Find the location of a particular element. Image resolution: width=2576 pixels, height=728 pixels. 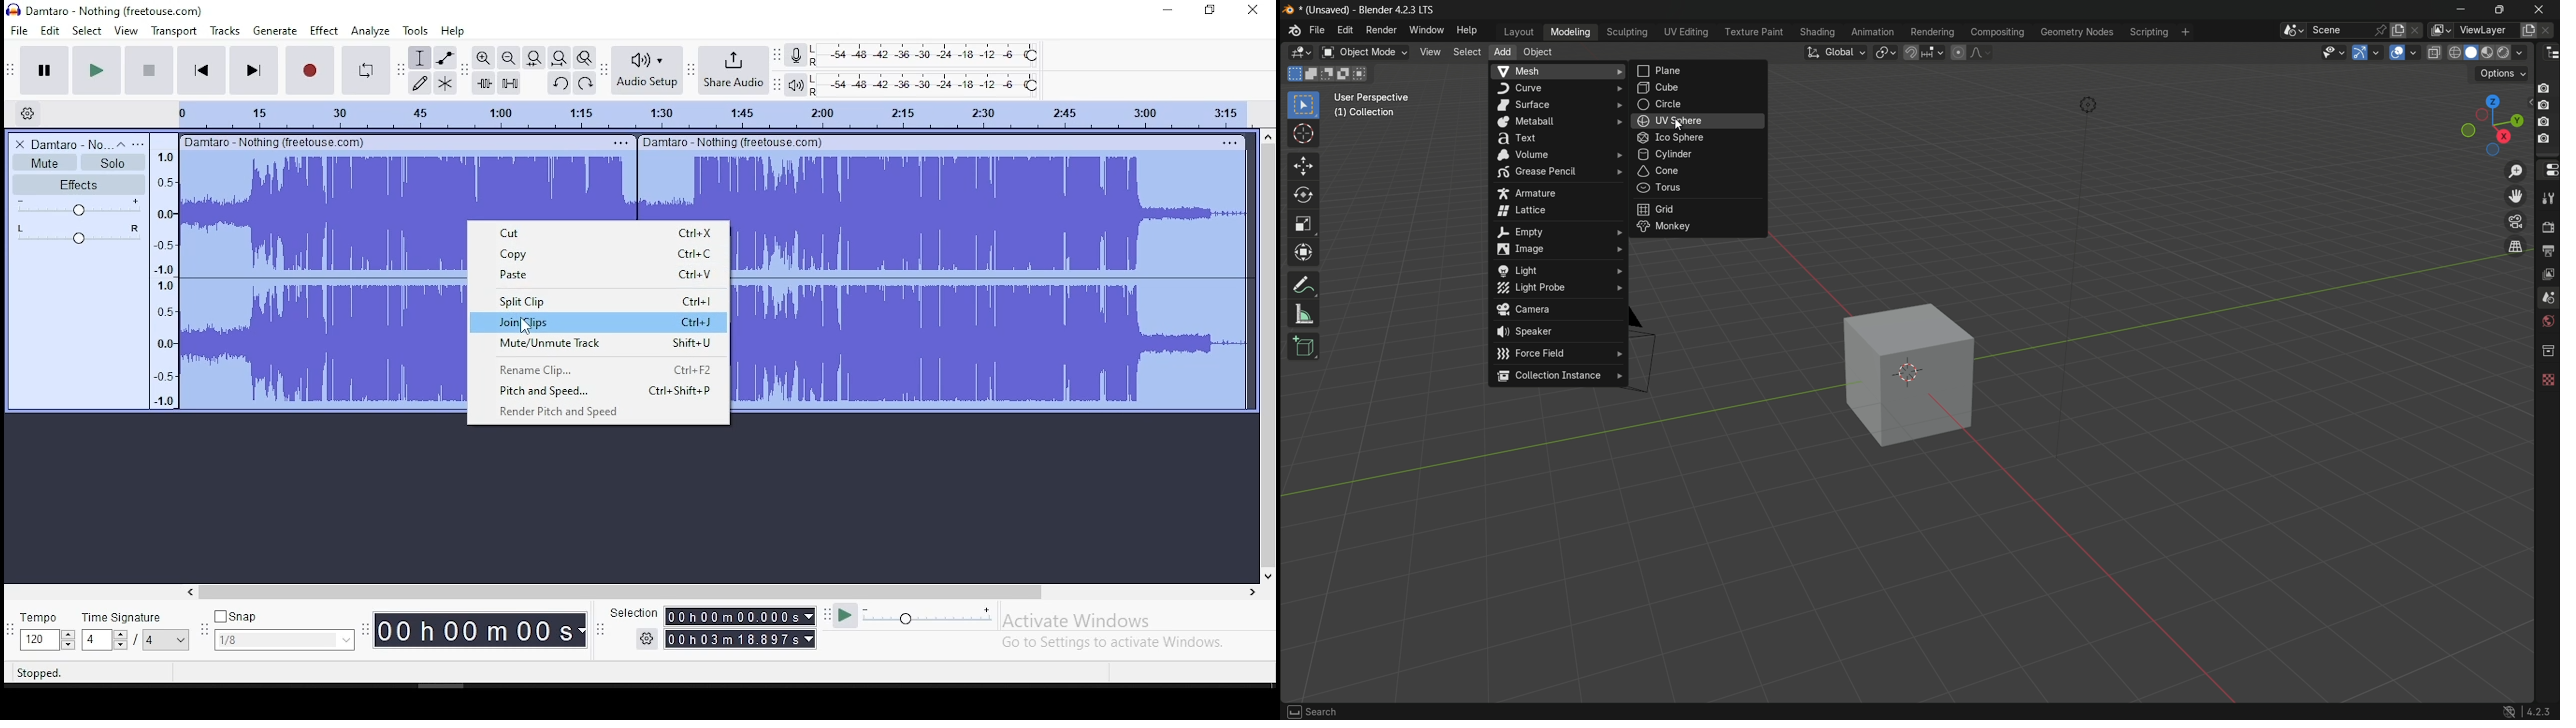

transport is located at coordinates (173, 30).